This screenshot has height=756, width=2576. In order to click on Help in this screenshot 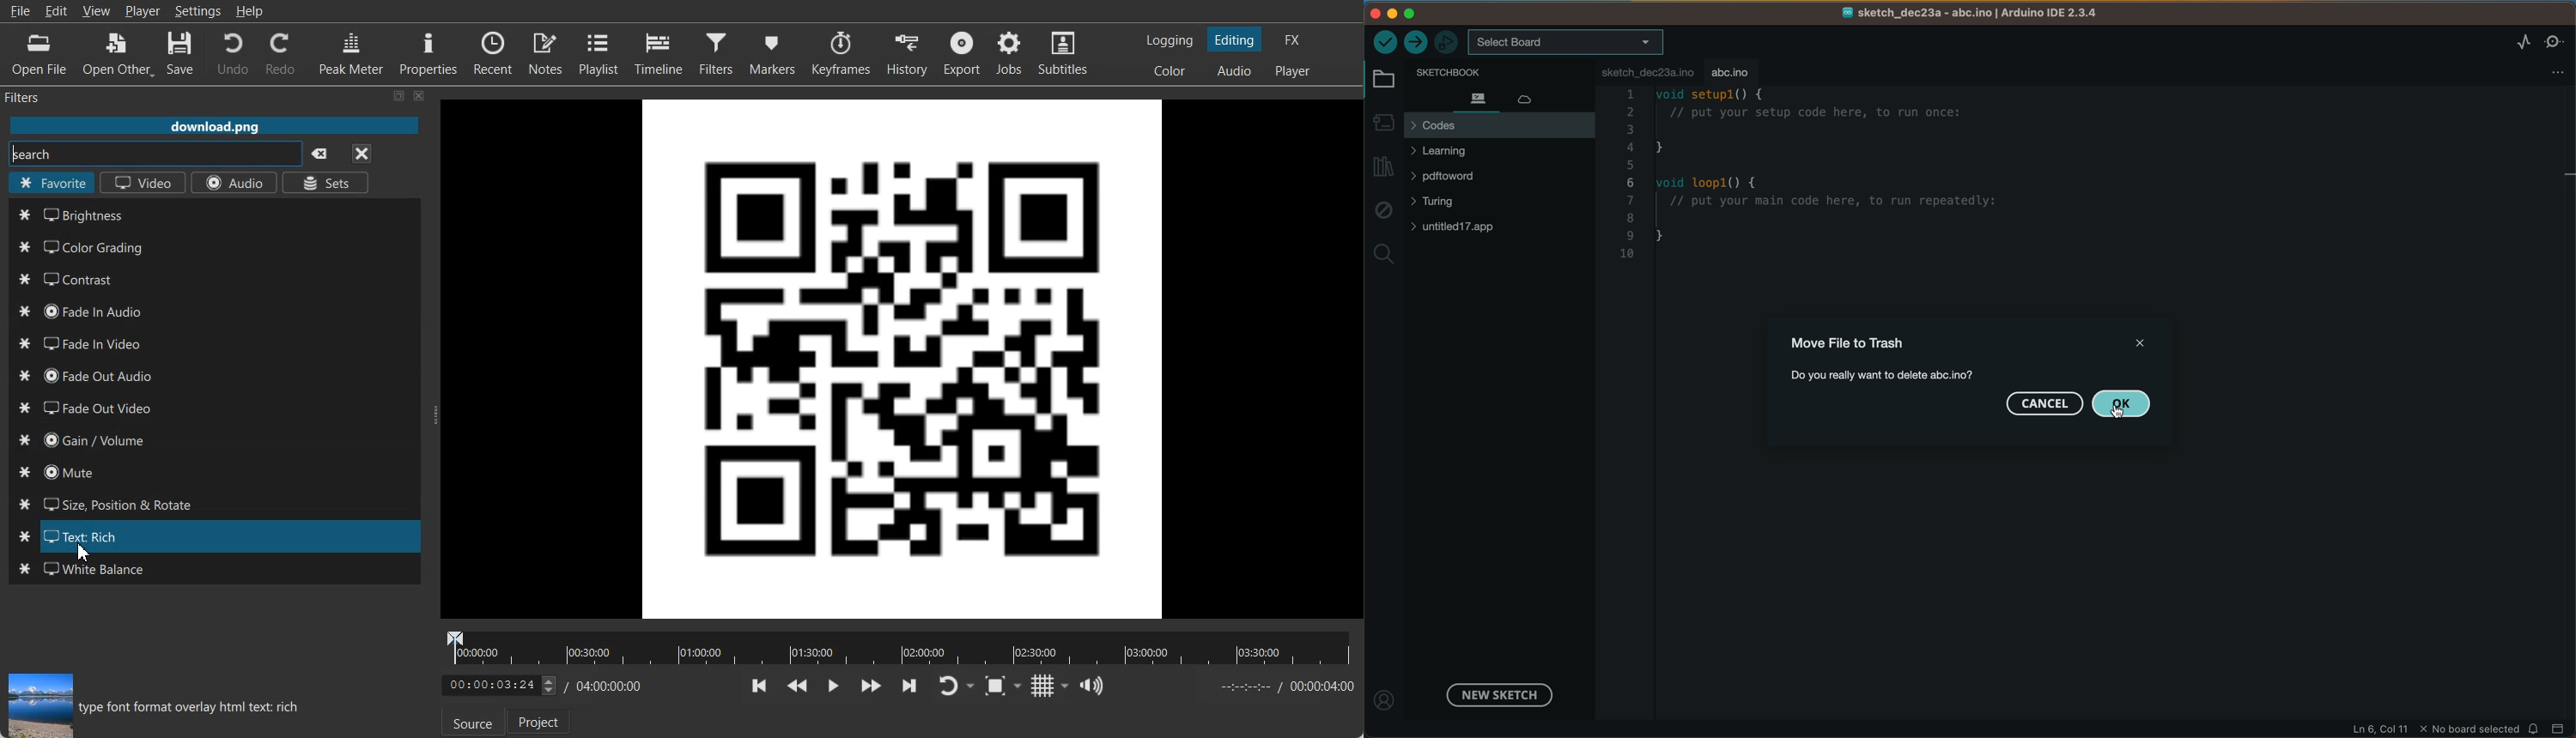, I will do `click(250, 11)`.